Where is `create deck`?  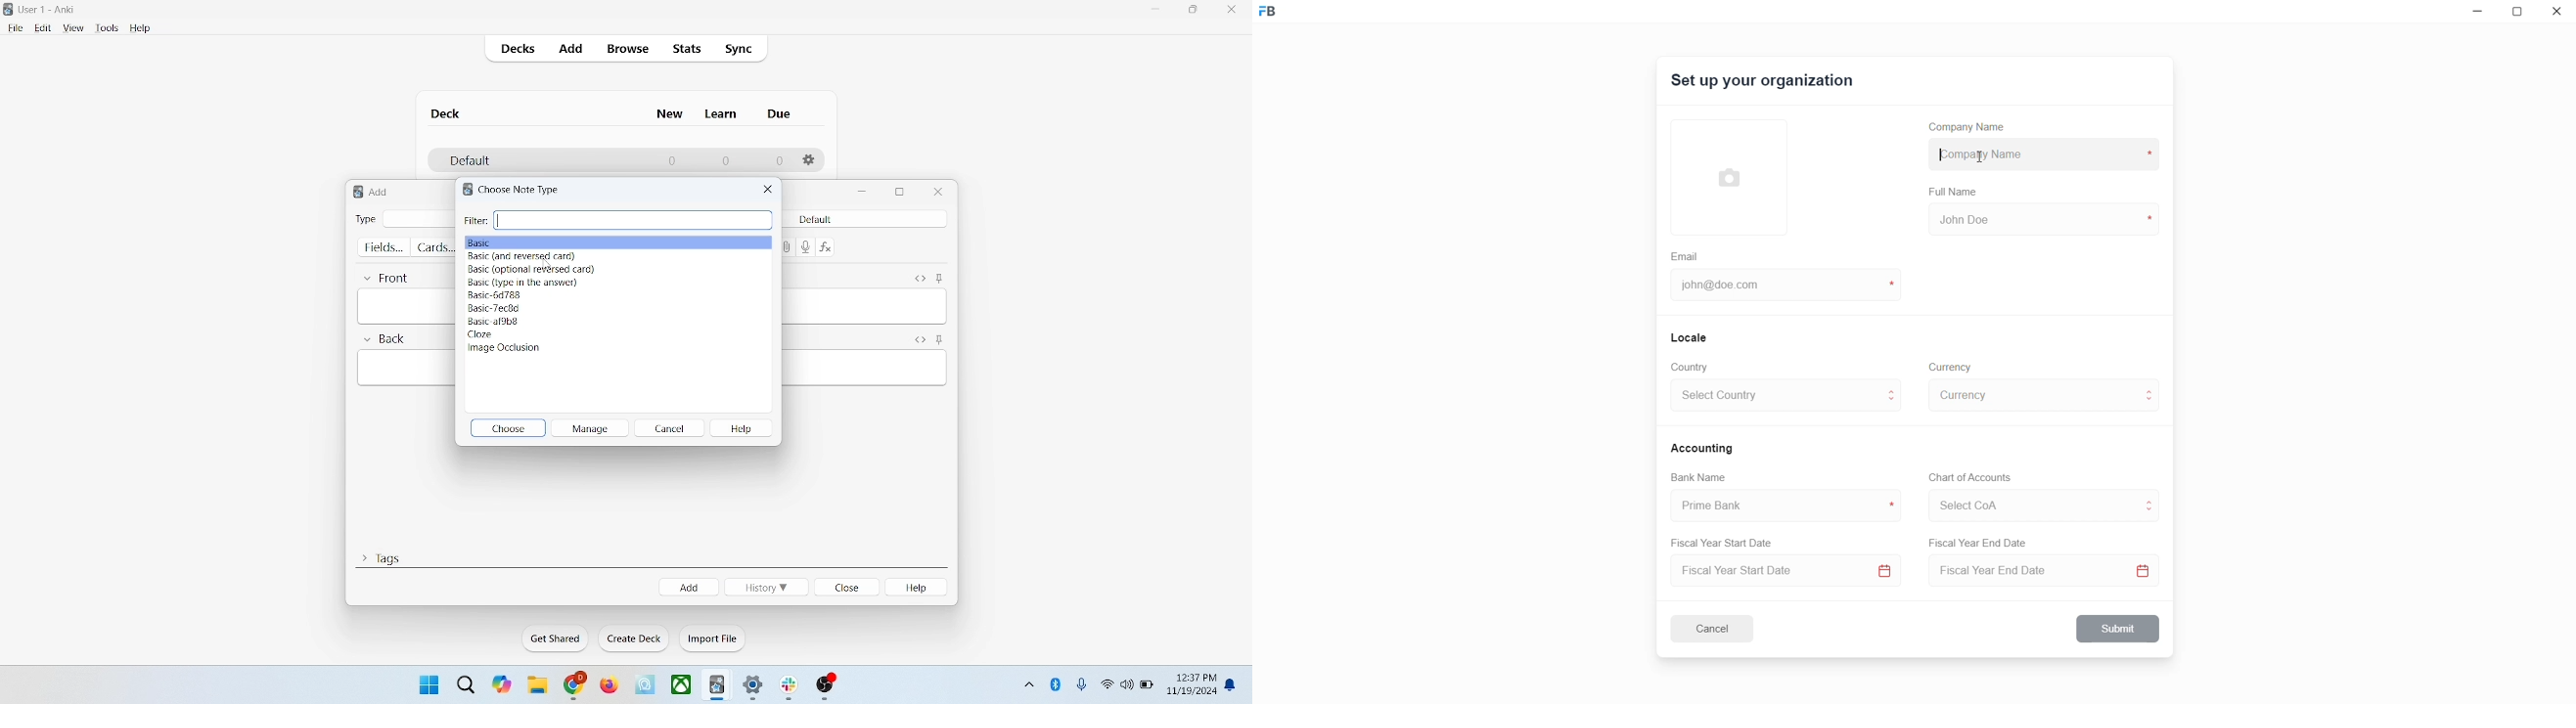
create deck is located at coordinates (635, 638).